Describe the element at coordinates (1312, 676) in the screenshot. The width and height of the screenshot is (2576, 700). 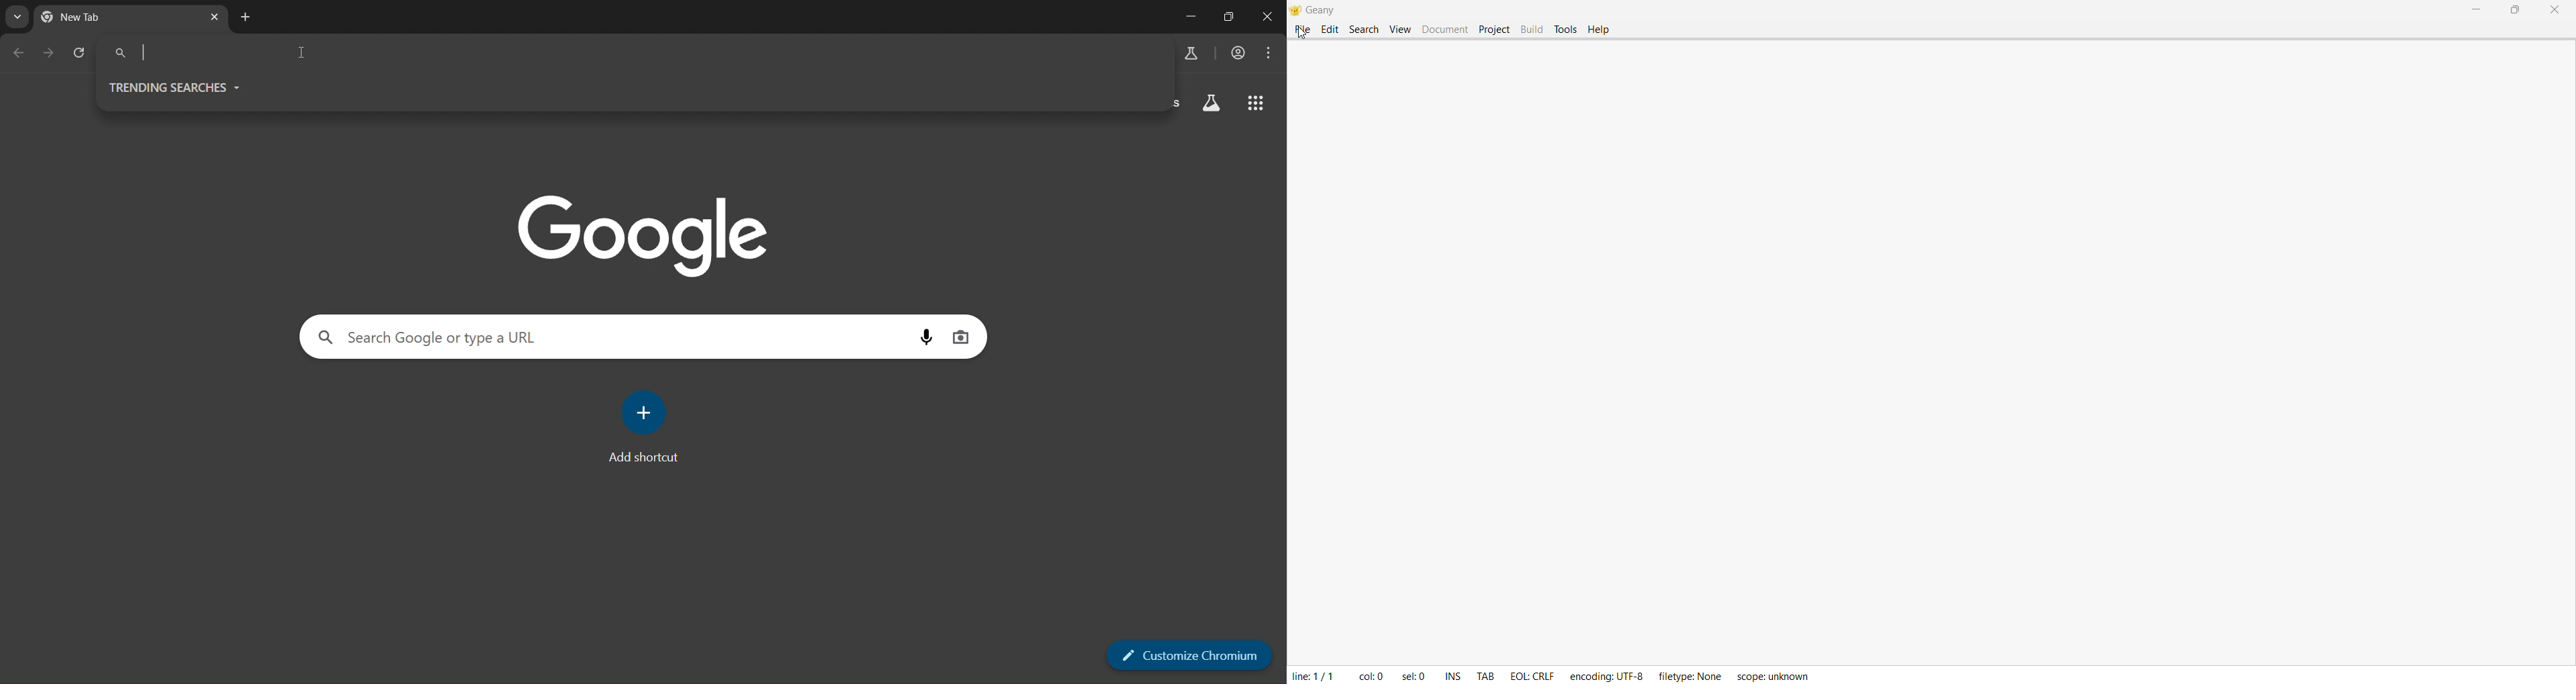
I see `line 1/1` at that location.